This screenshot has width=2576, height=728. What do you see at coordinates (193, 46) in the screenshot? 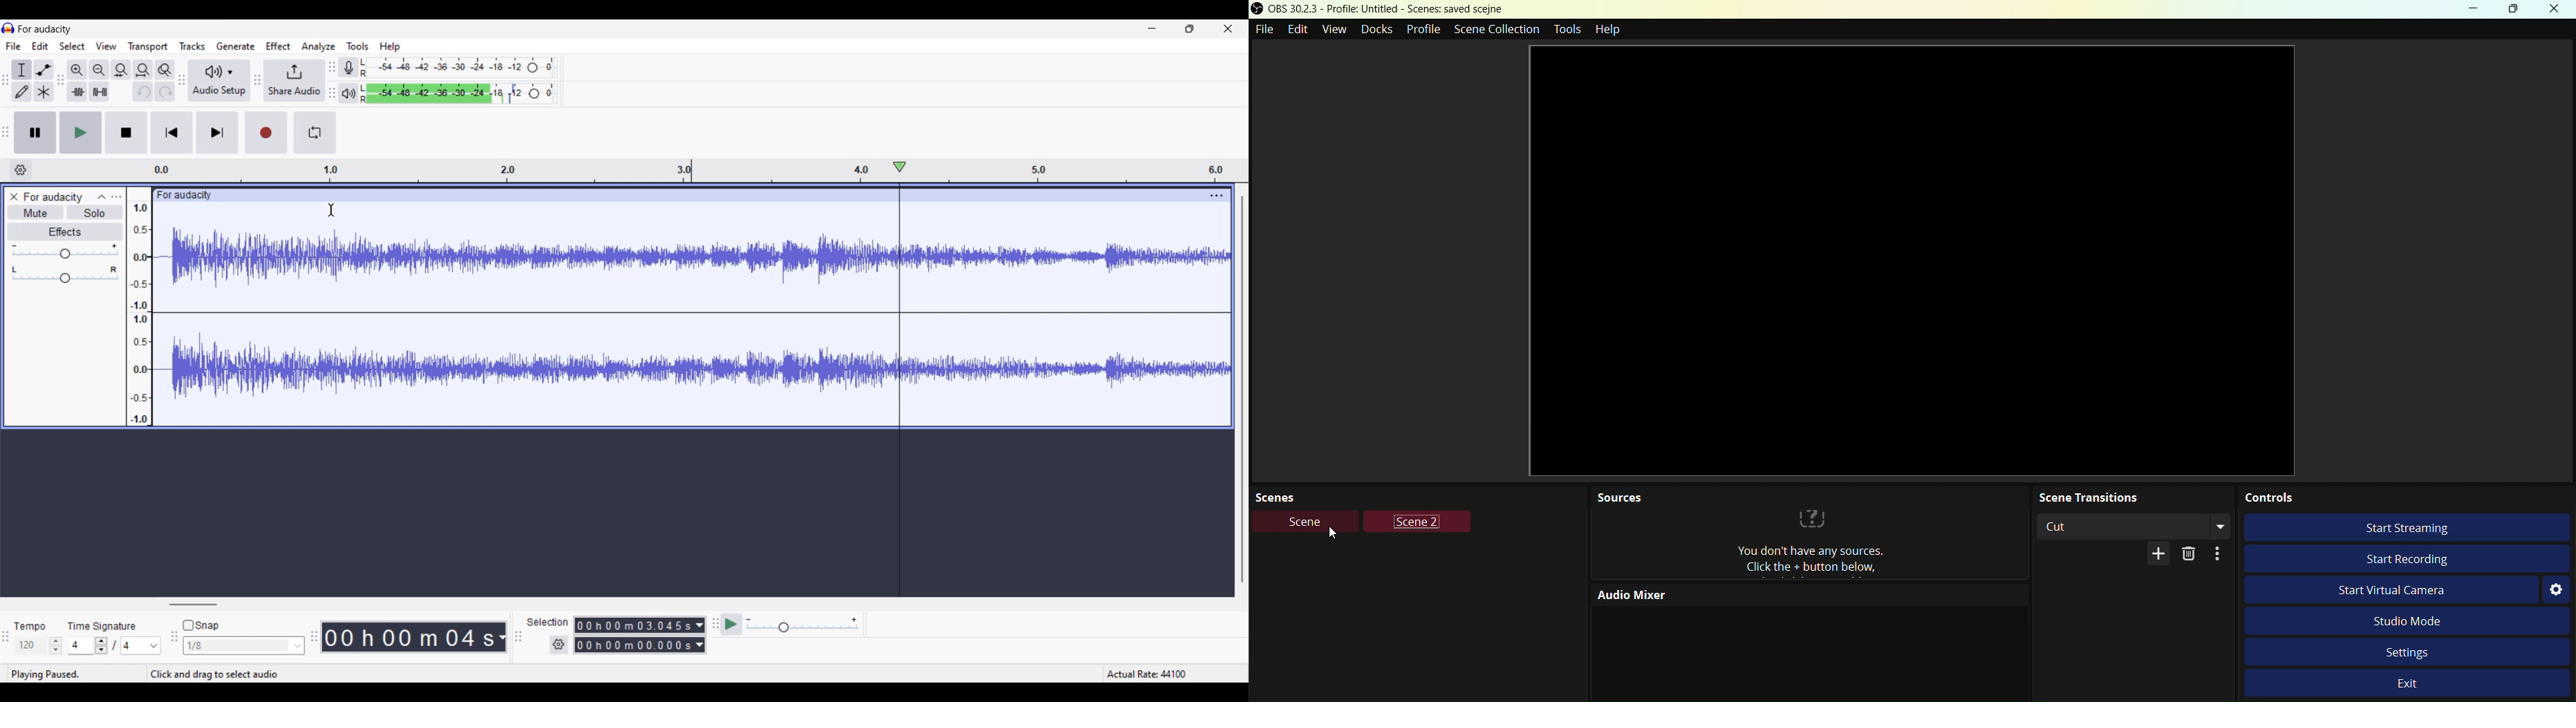
I see `Tracks menu` at bounding box center [193, 46].